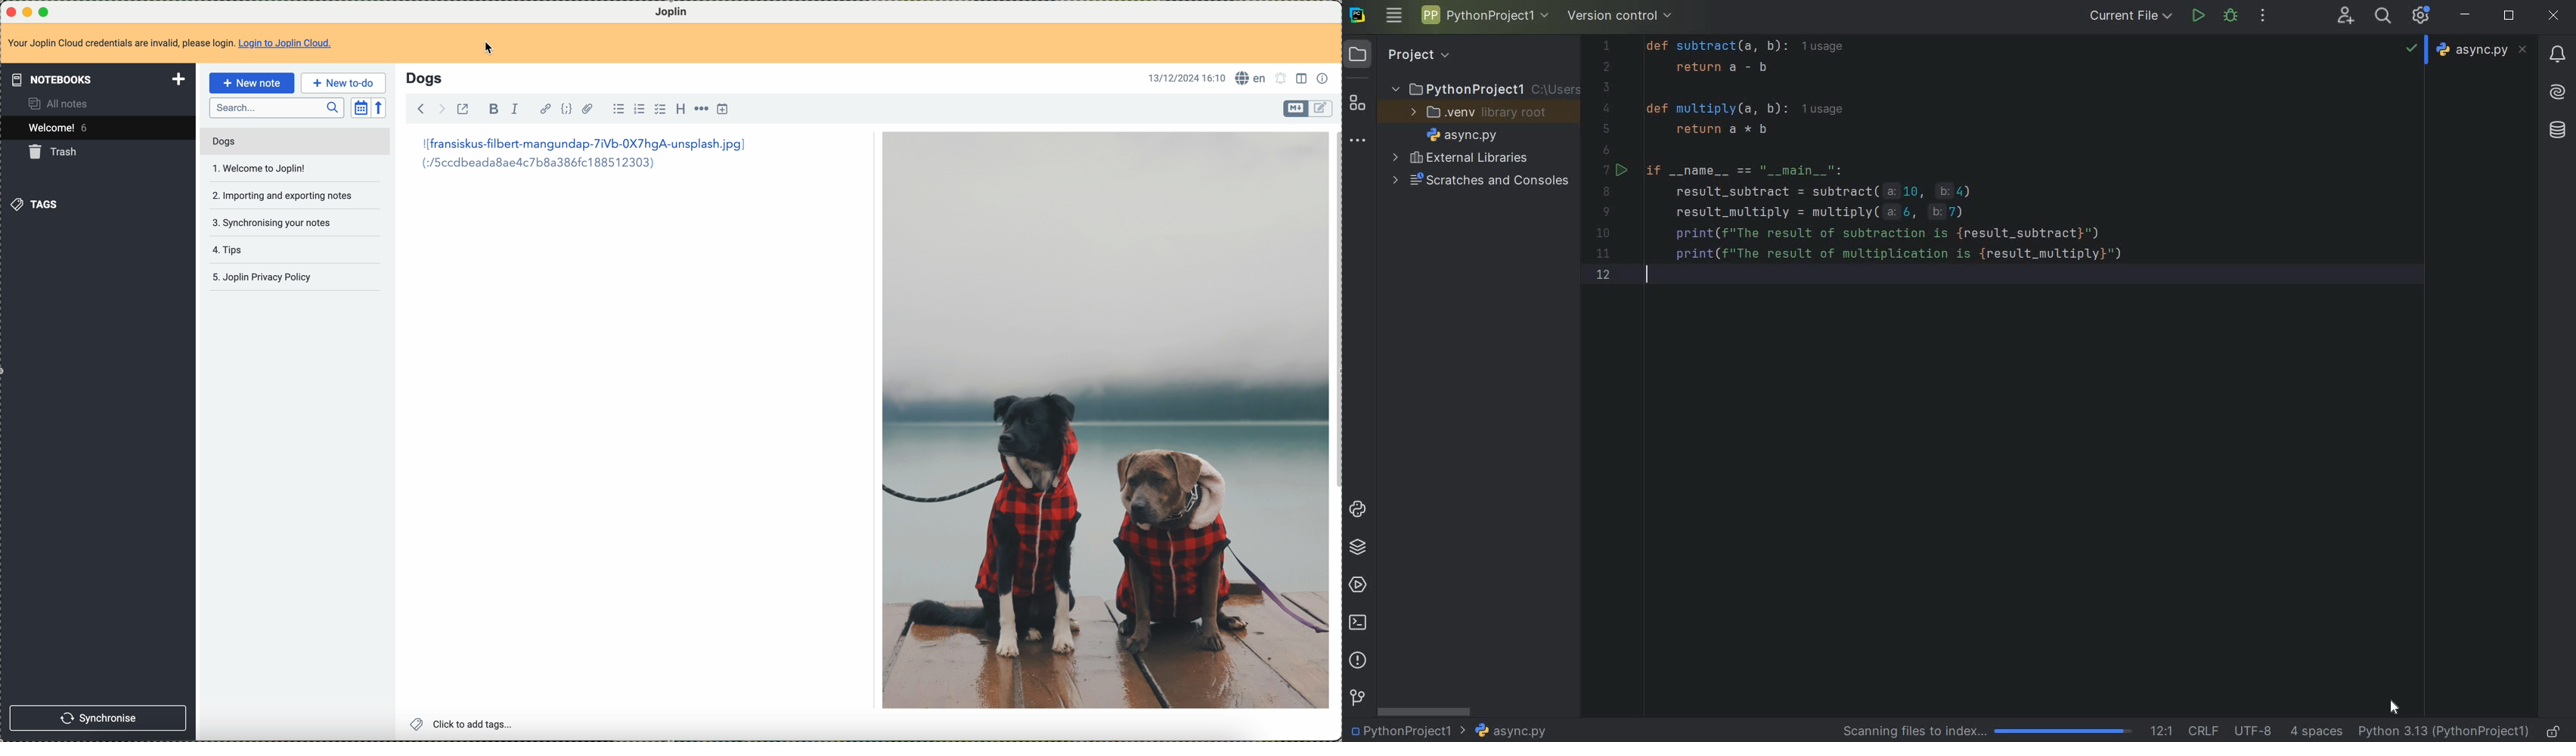  Describe the element at coordinates (425, 108) in the screenshot. I see `back` at that location.